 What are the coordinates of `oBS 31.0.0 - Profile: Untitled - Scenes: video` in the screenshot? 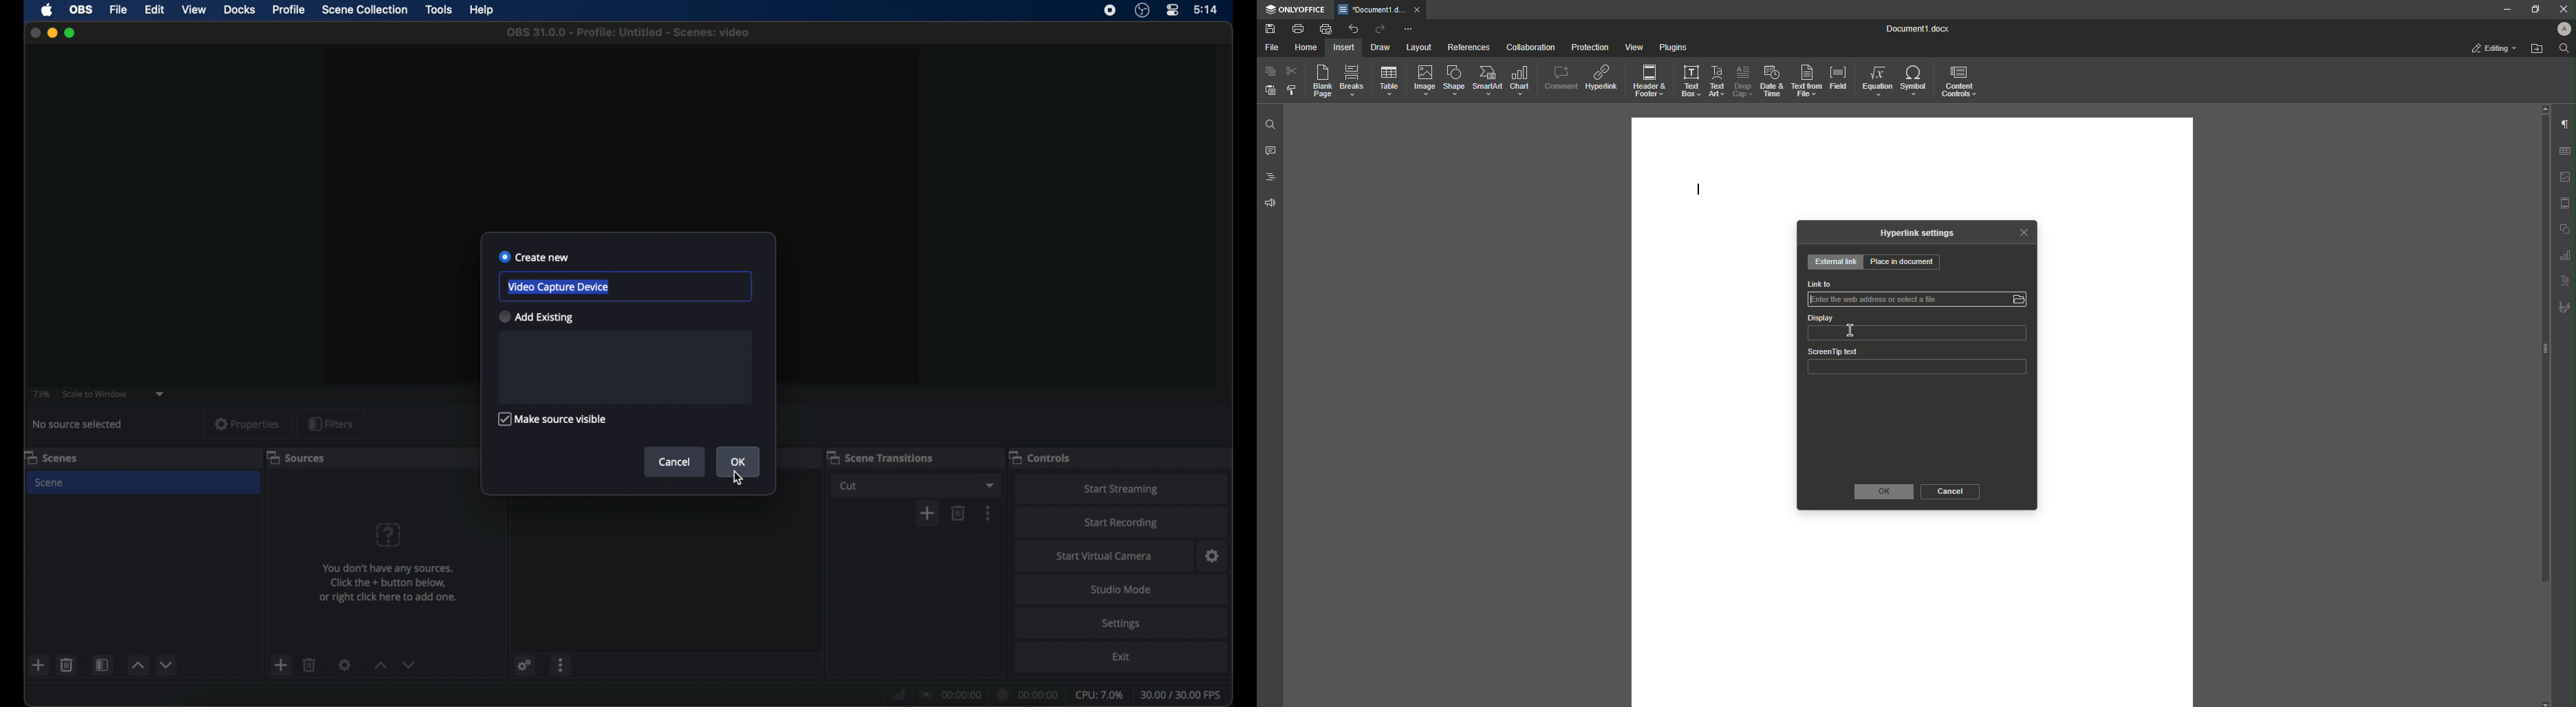 It's located at (631, 34).